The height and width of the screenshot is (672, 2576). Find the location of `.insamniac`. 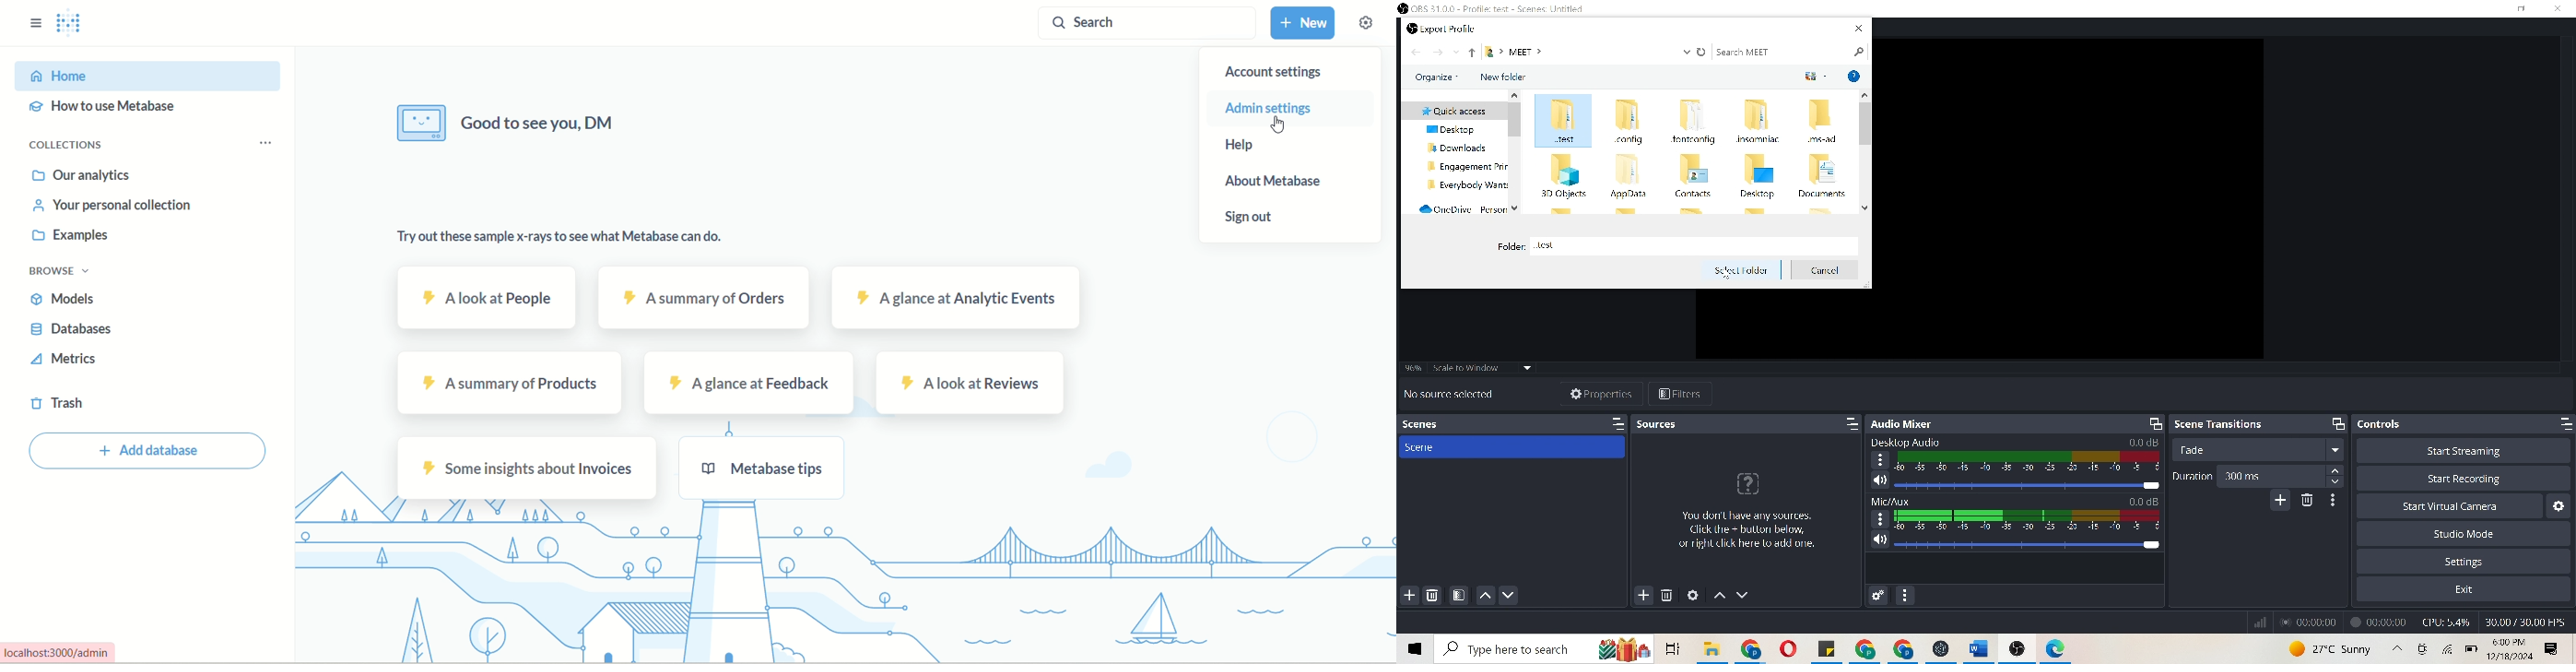

.insamniac is located at coordinates (1762, 123).